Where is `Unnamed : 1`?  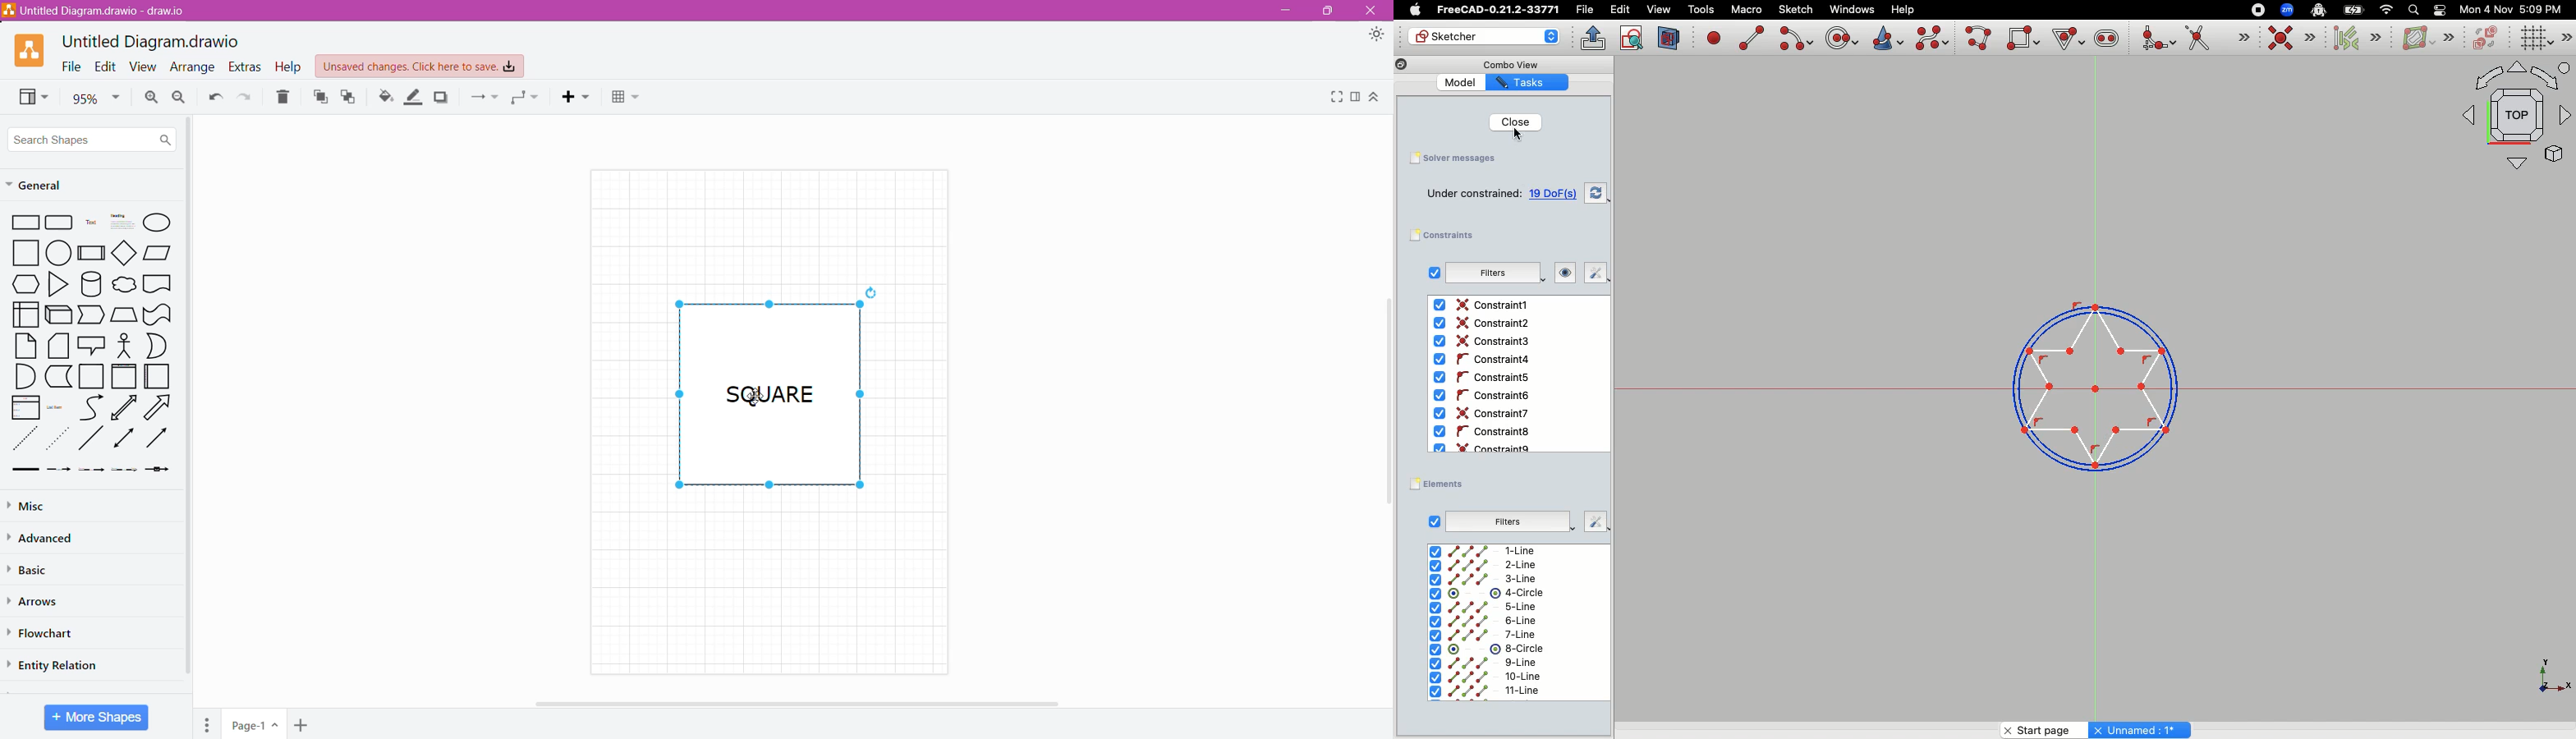 Unnamed : 1 is located at coordinates (2139, 728).